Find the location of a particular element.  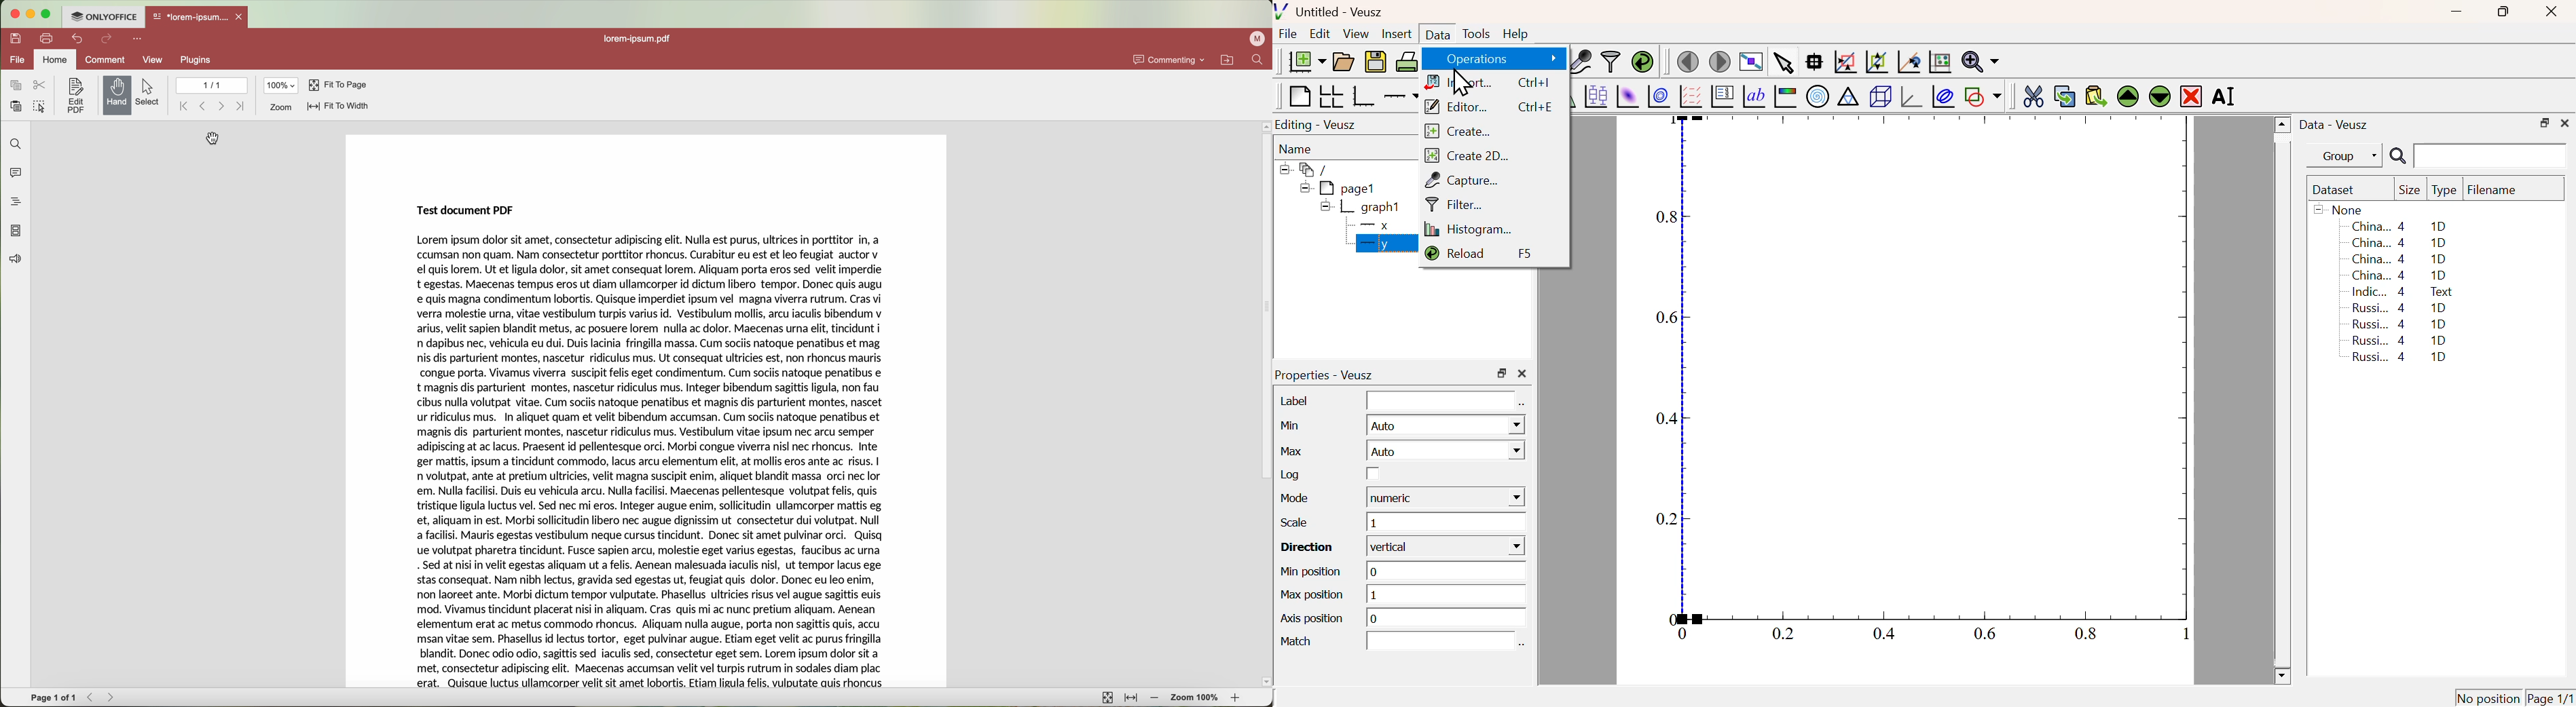

cut is located at coordinates (40, 85).